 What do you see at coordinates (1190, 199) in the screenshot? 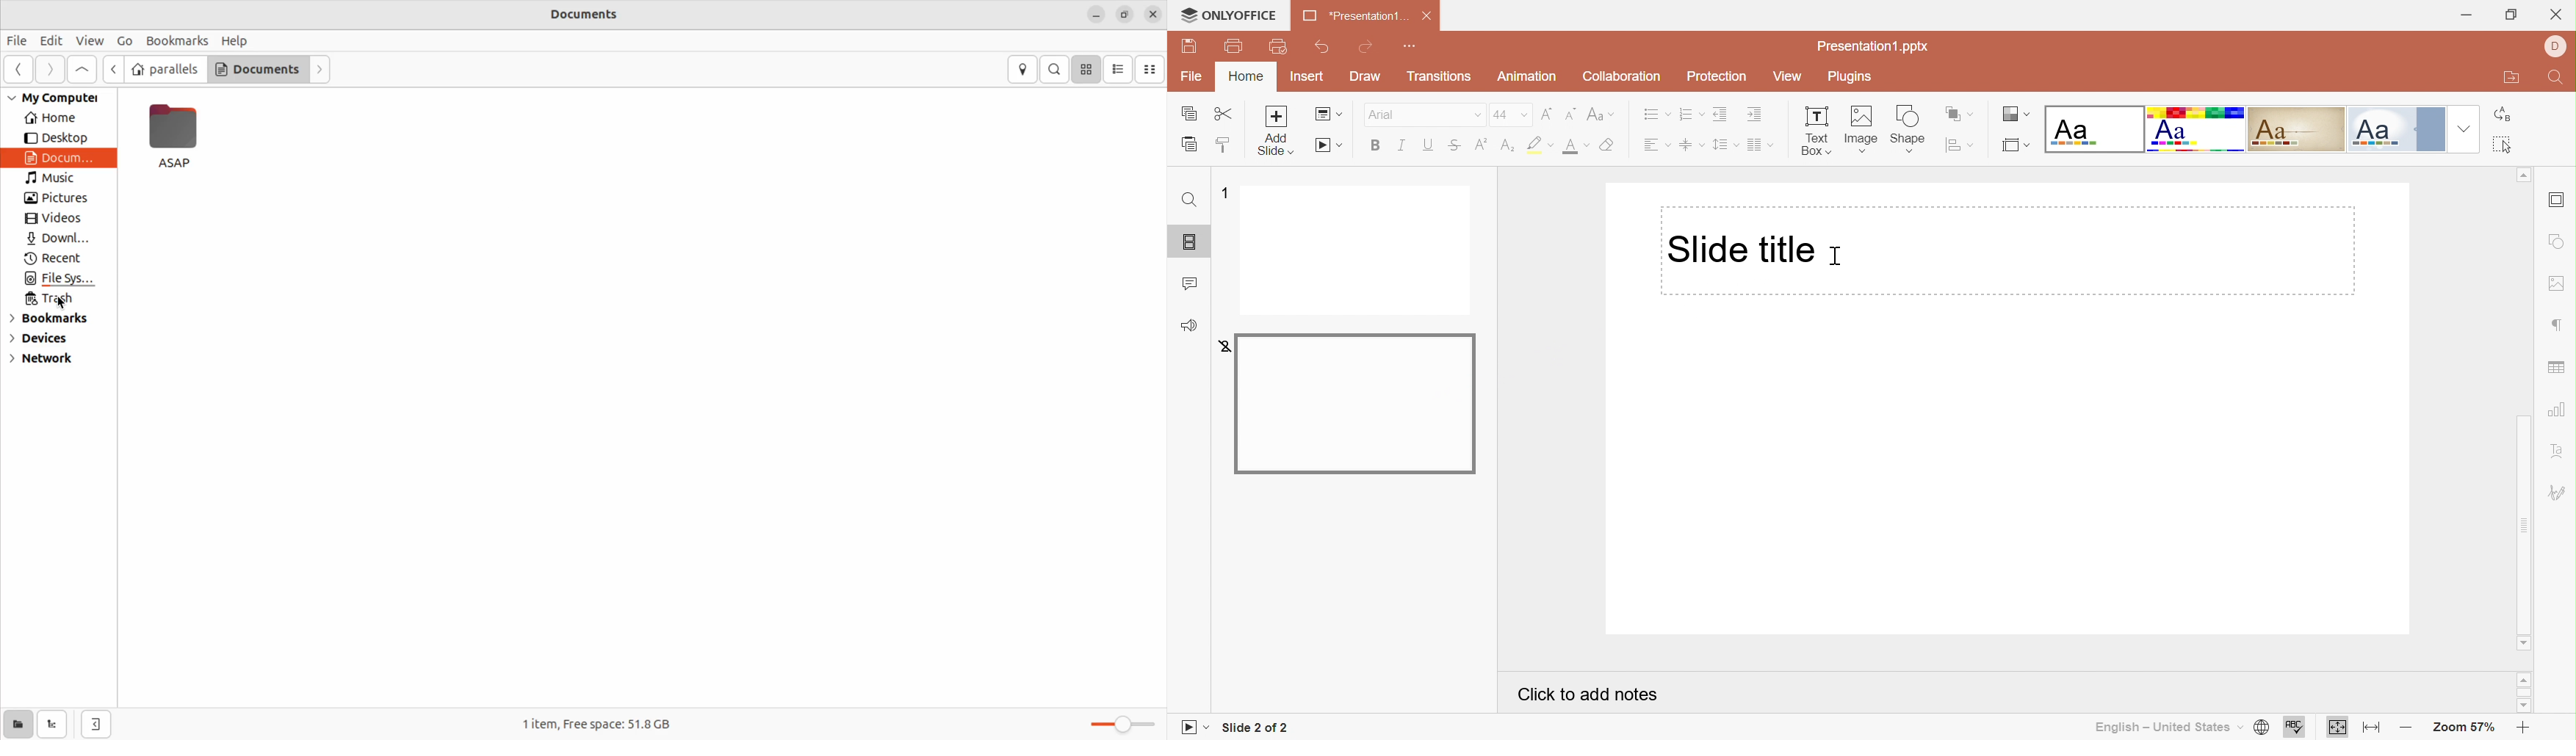
I see `Find` at bounding box center [1190, 199].